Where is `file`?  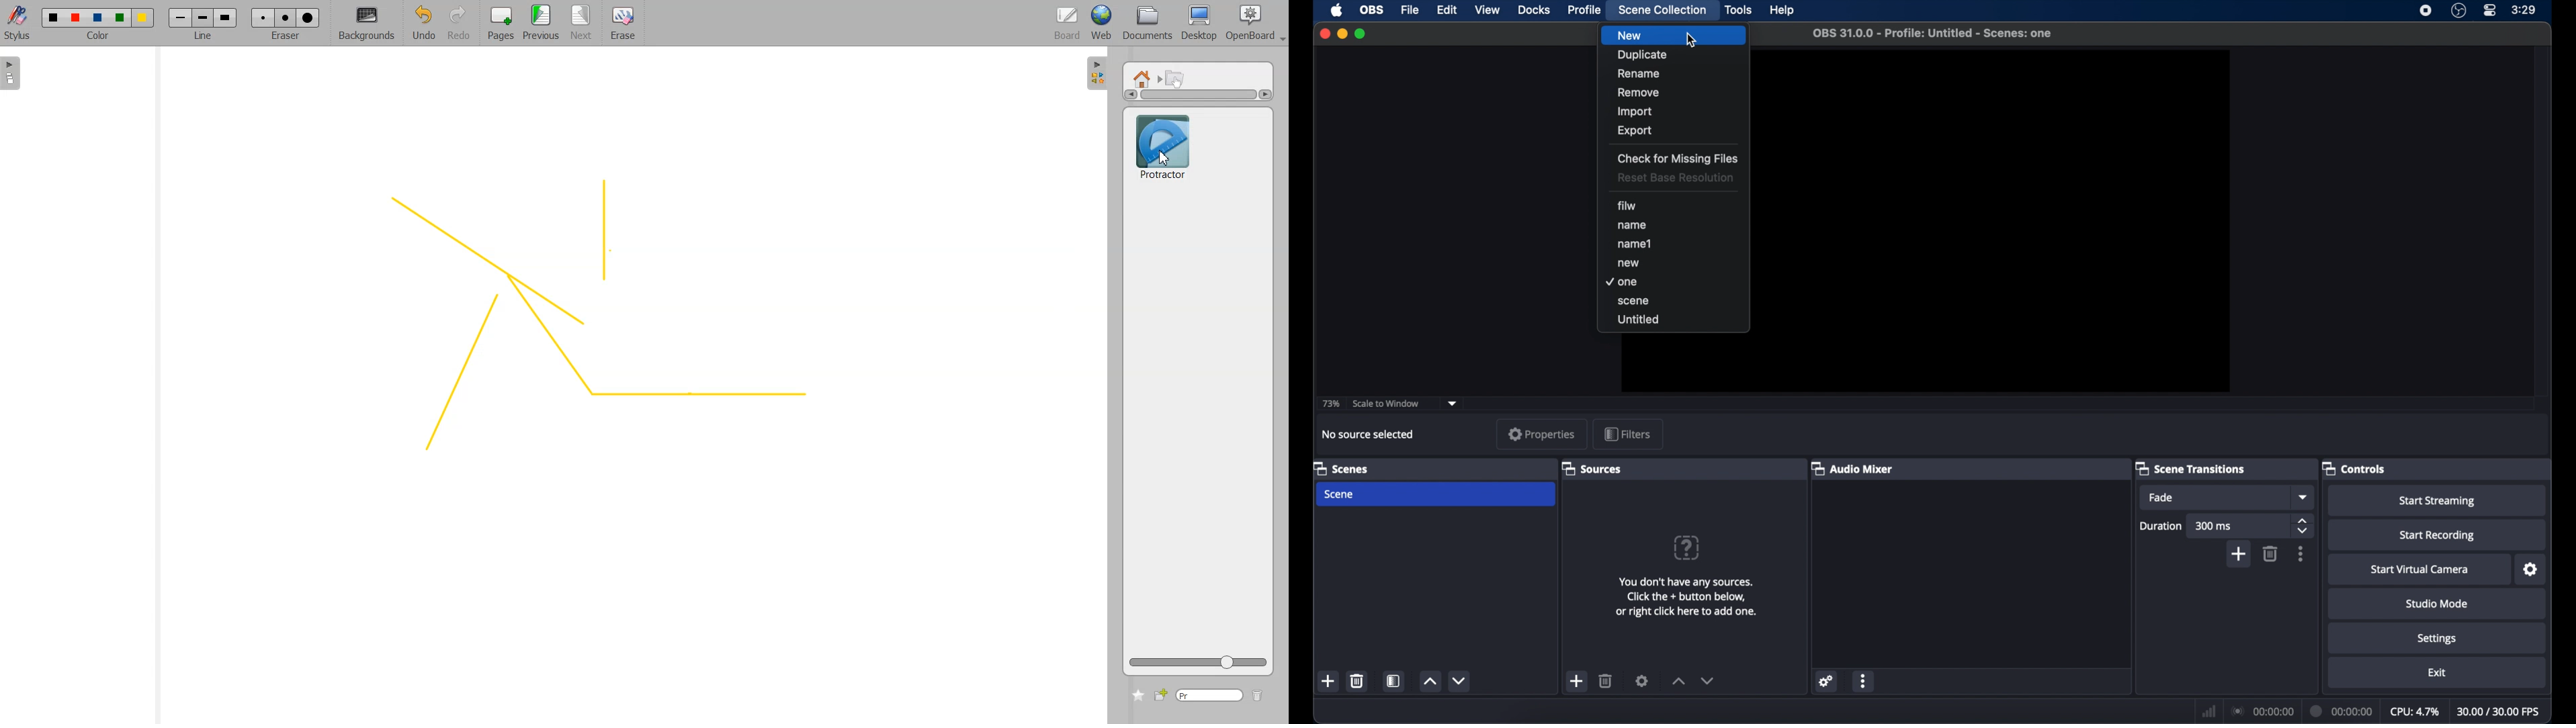
file is located at coordinates (1409, 9).